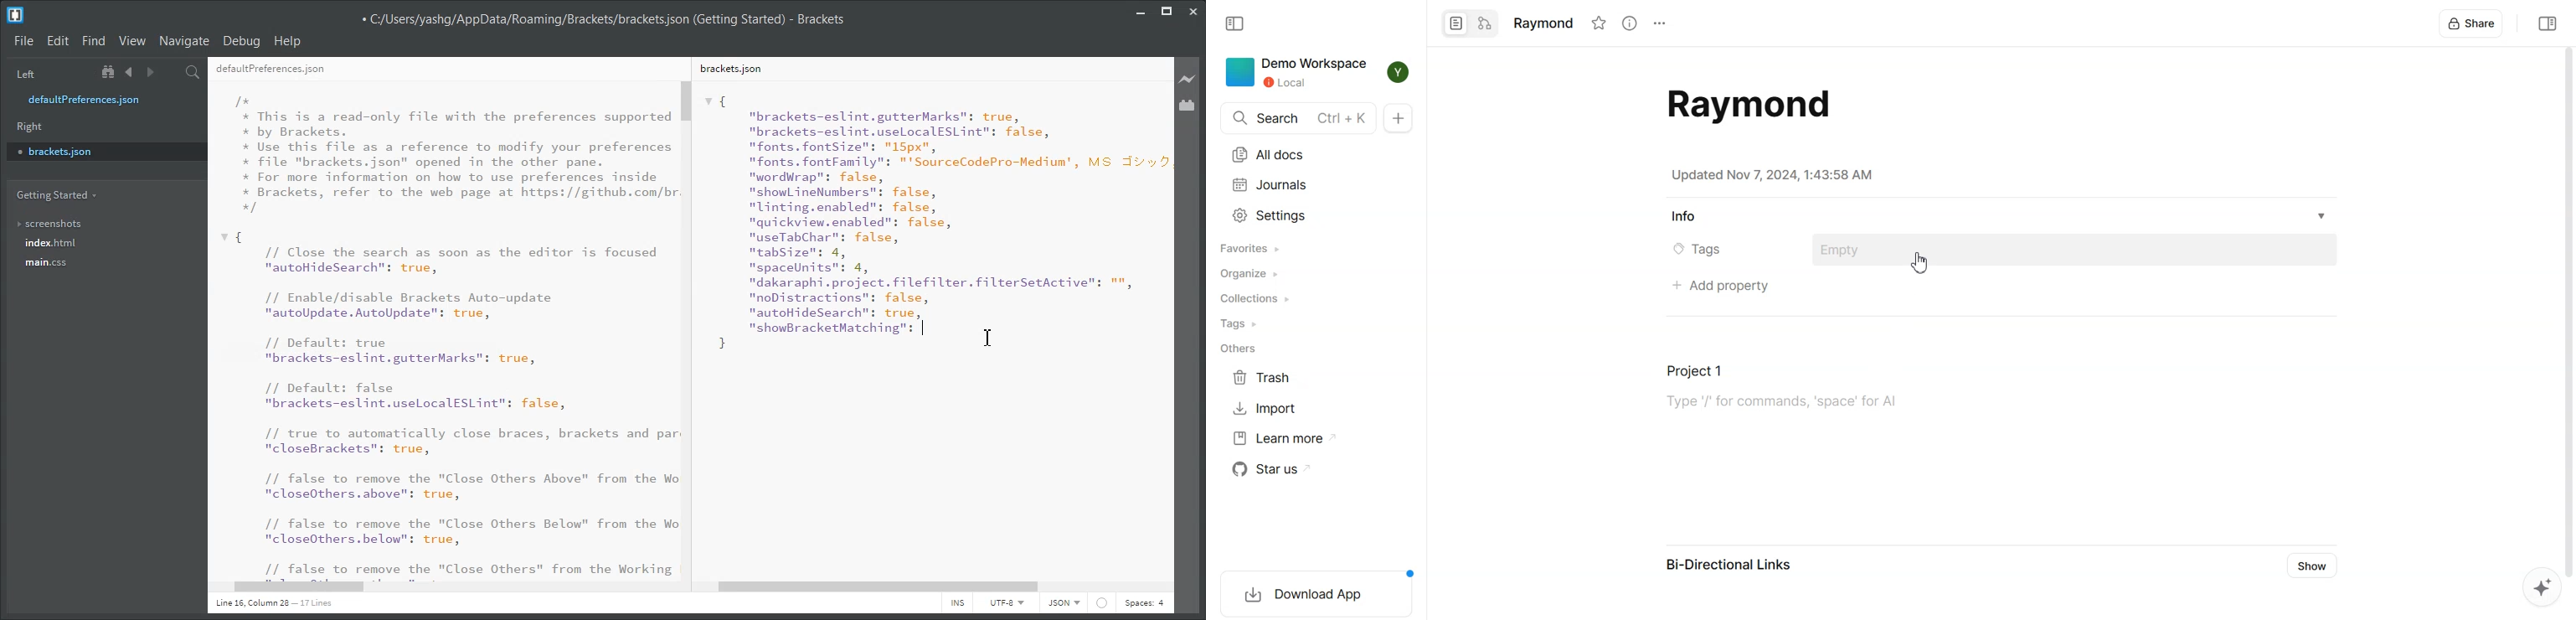 The image size is (2576, 644). I want to click on Info drop down box, so click(2323, 217).